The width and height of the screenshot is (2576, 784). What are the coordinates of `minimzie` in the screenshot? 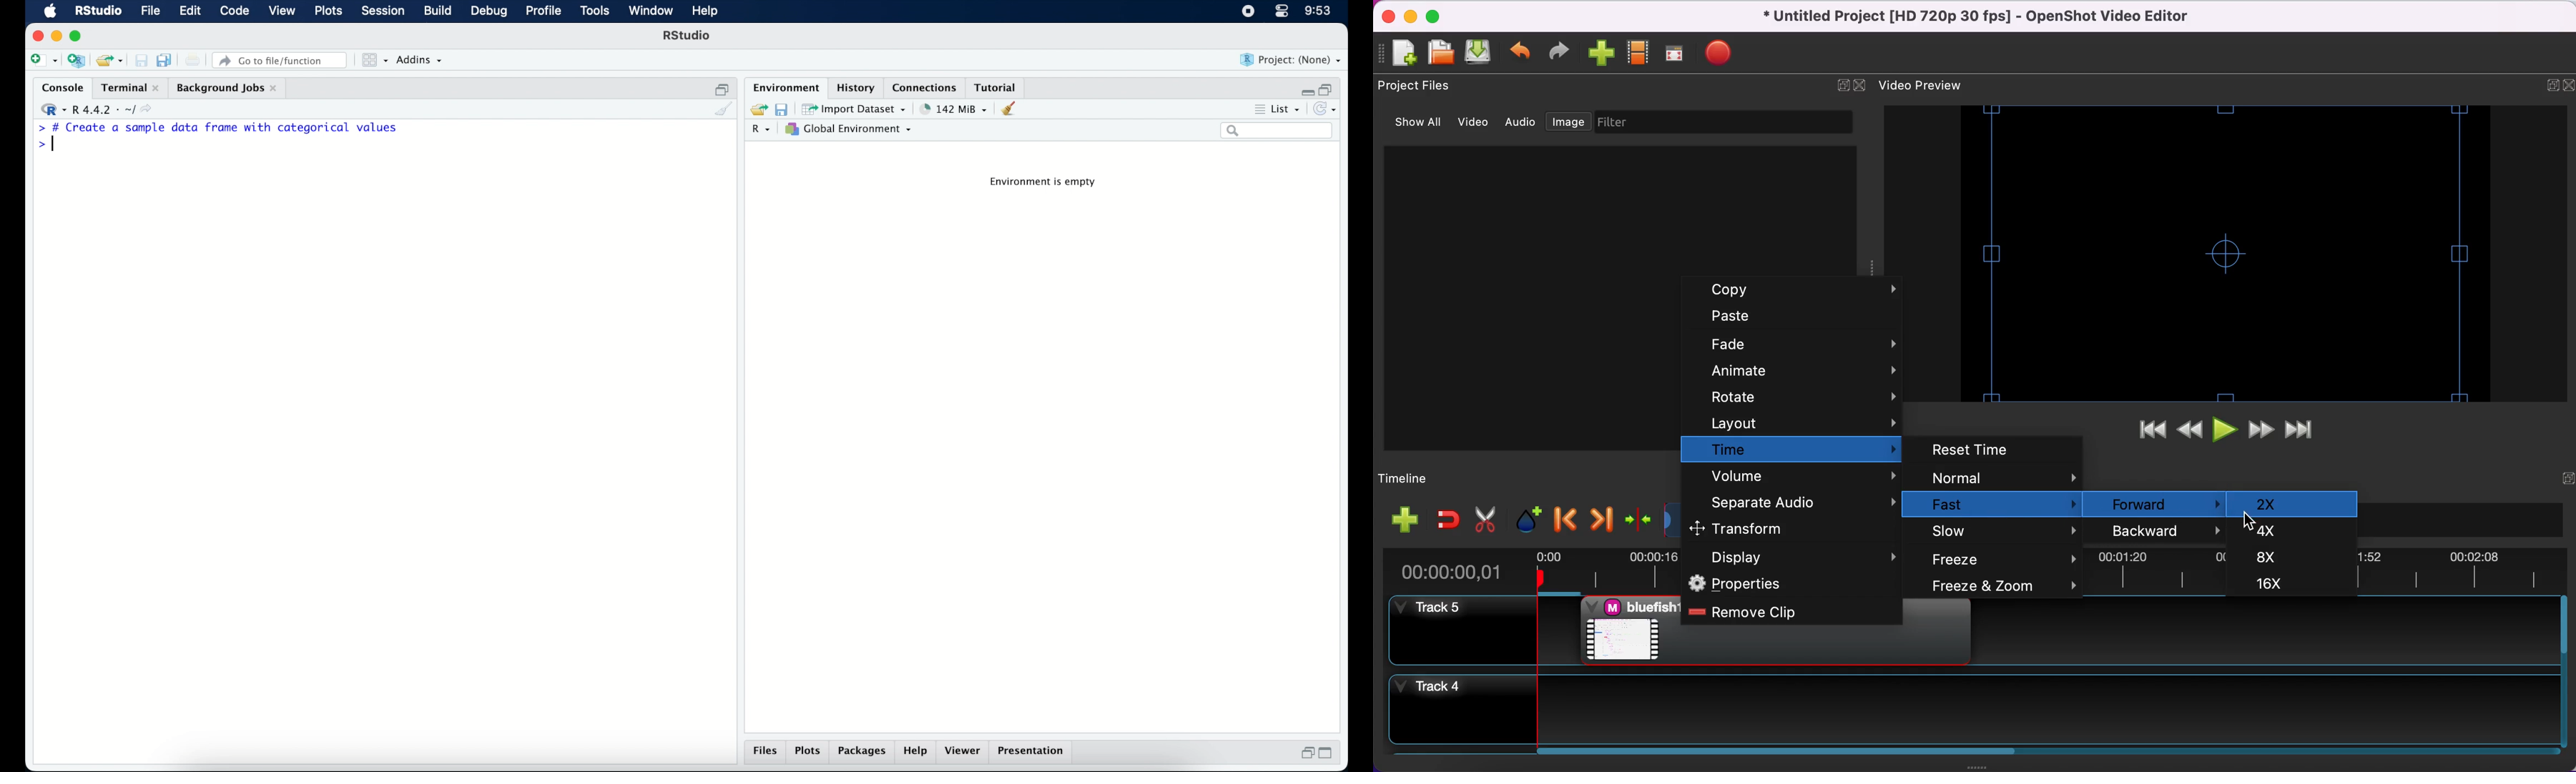 It's located at (56, 36).